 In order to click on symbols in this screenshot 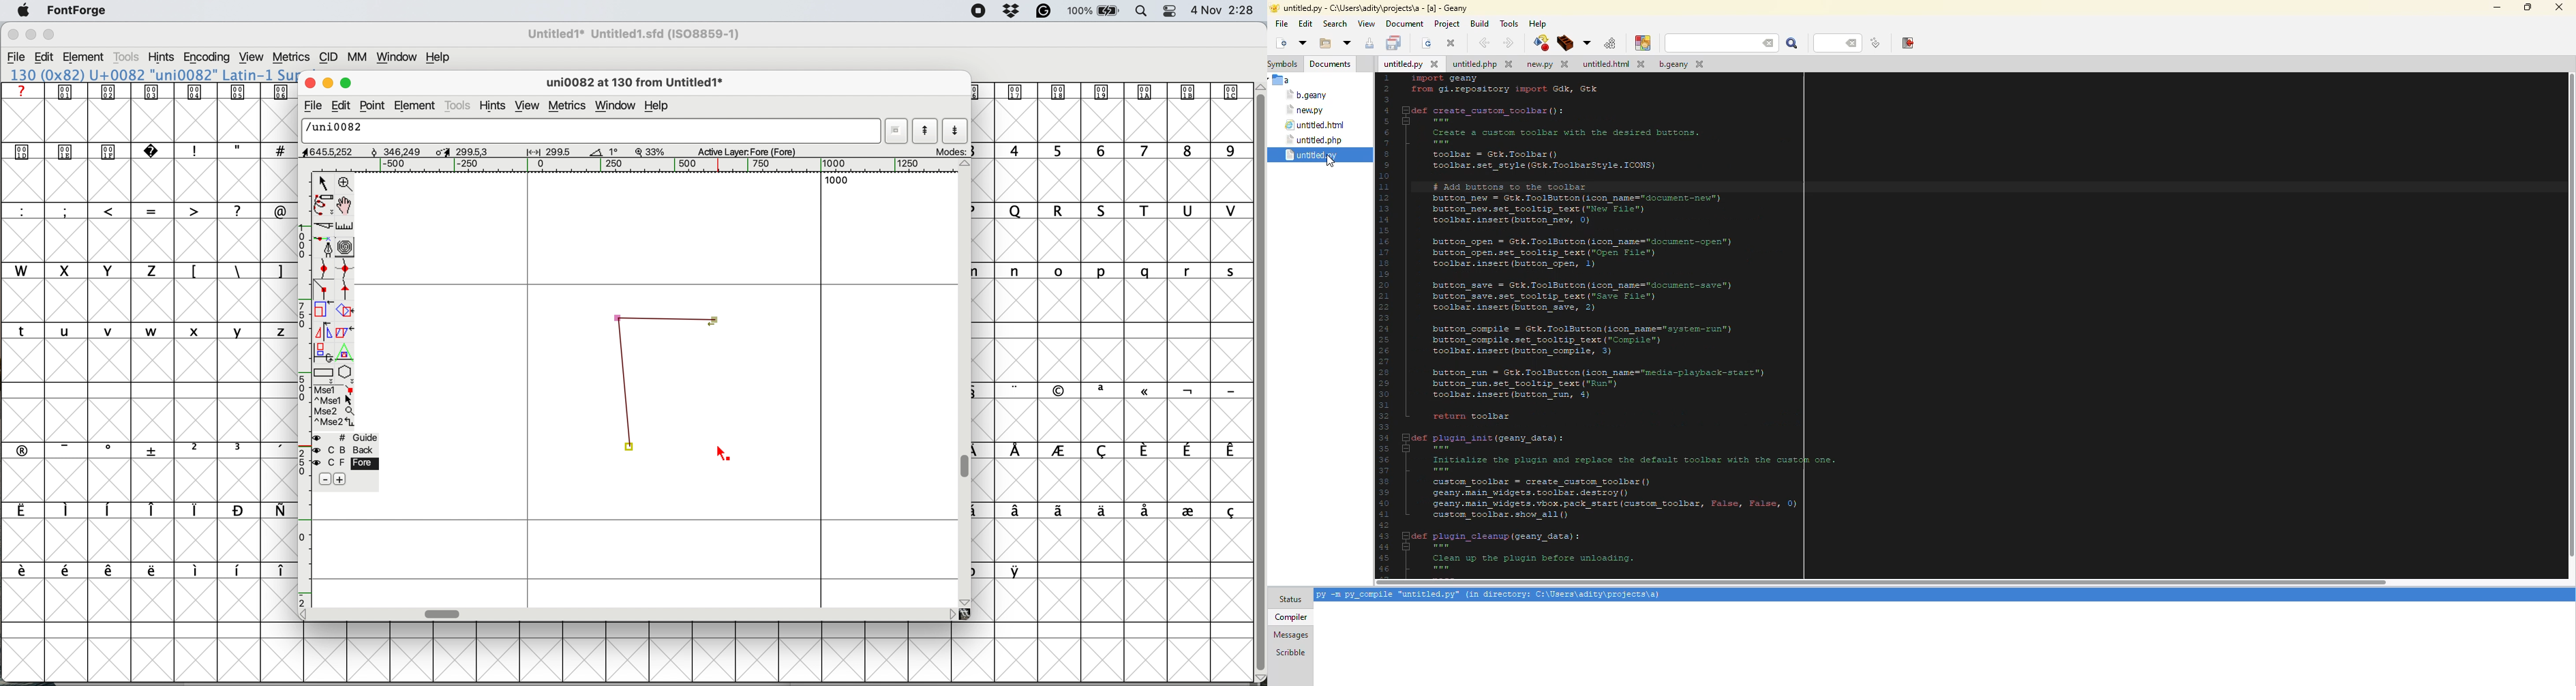, I will do `click(145, 510)`.